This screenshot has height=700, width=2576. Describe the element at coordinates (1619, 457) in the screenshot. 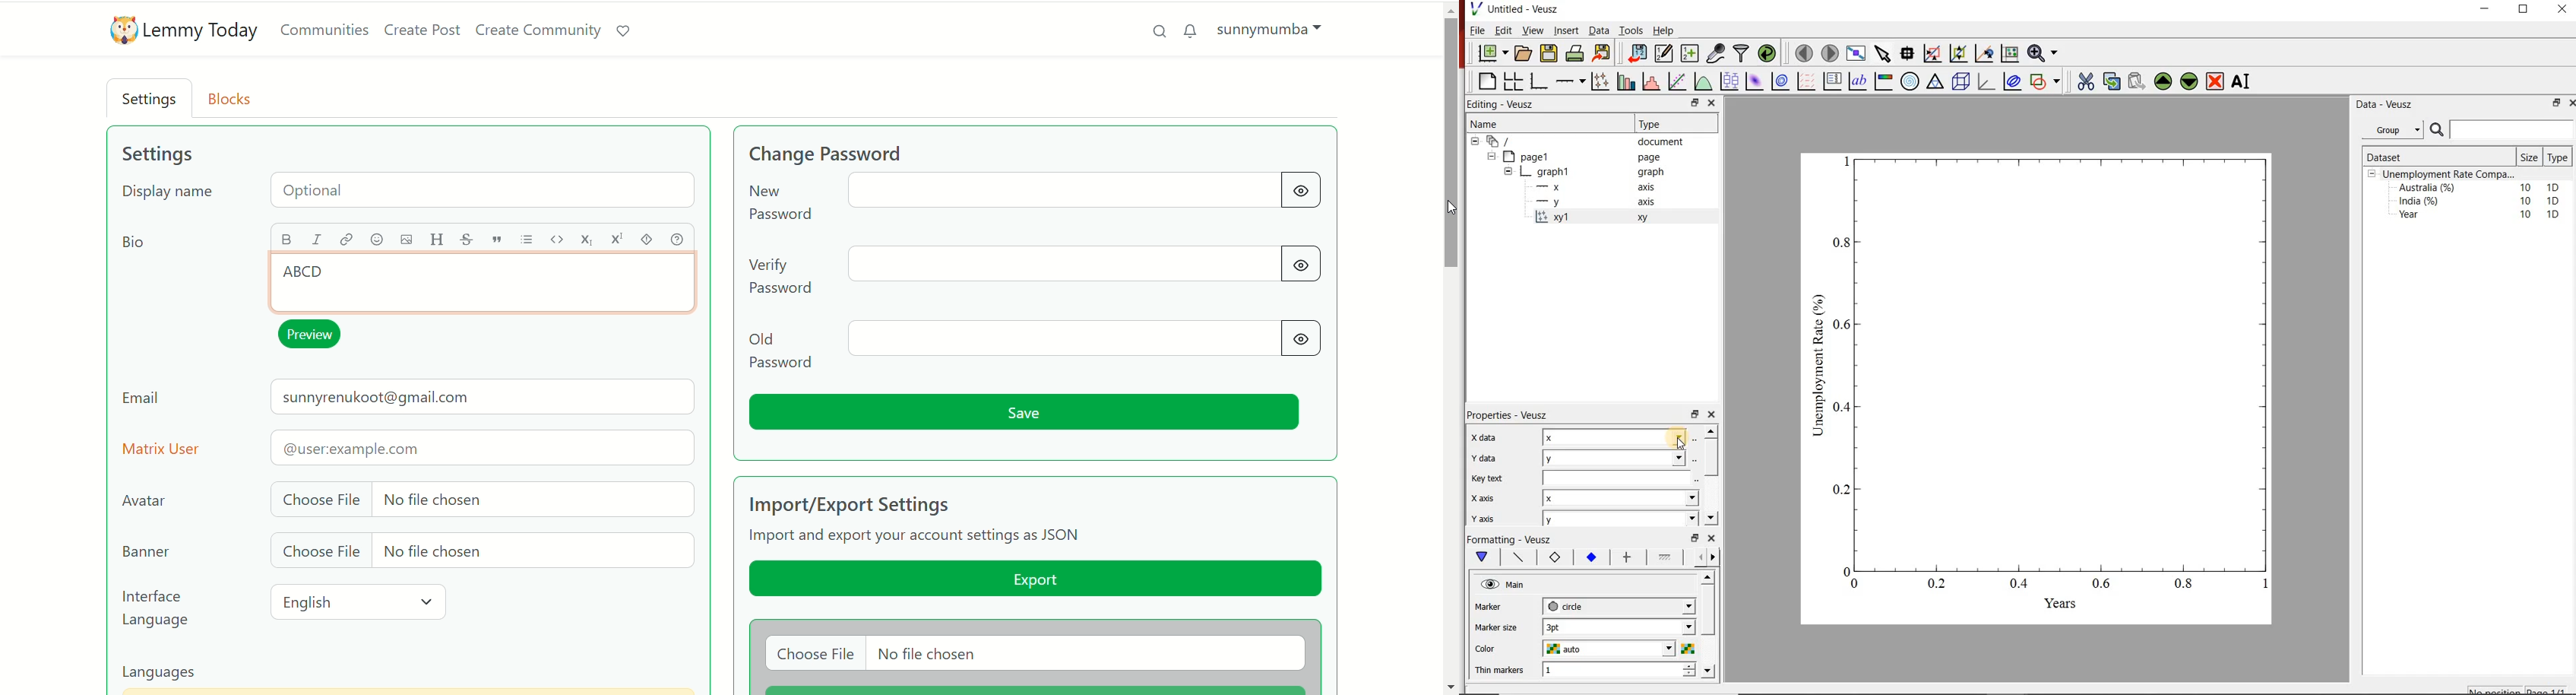

I see `y` at that location.